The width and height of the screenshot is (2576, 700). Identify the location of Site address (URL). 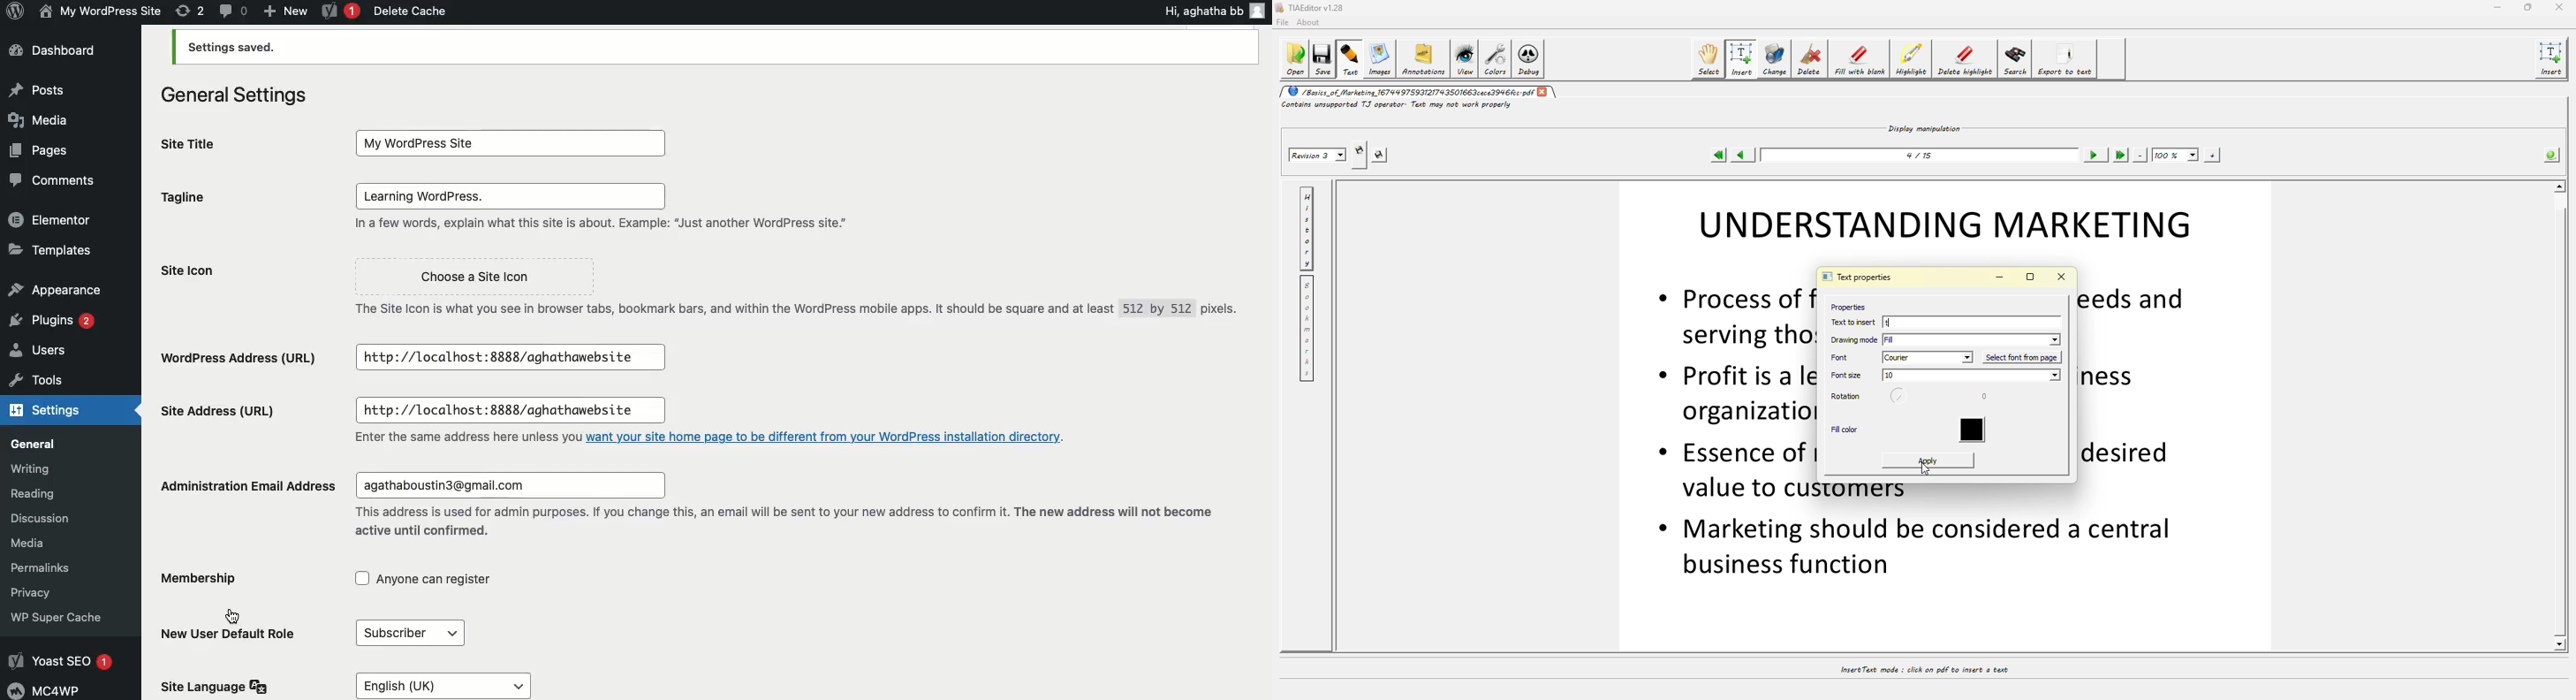
(243, 408).